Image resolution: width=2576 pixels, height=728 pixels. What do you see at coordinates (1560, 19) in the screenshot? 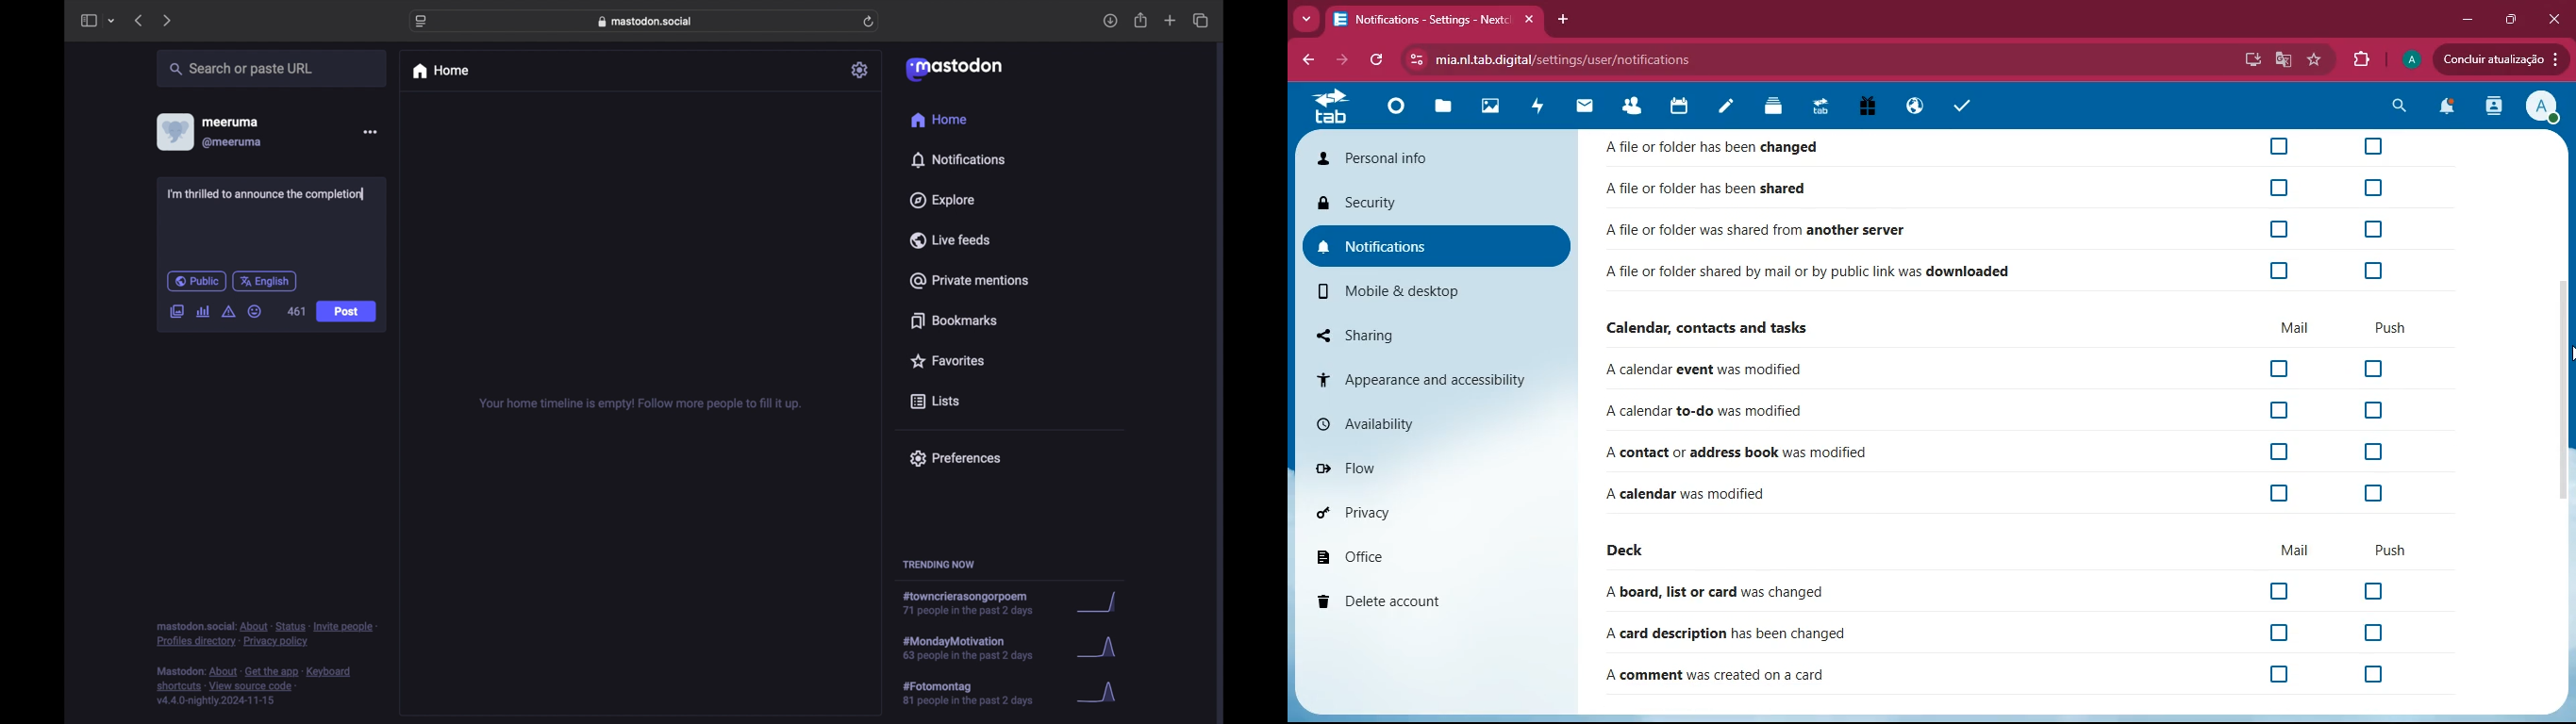
I see `add tab` at bounding box center [1560, 19].